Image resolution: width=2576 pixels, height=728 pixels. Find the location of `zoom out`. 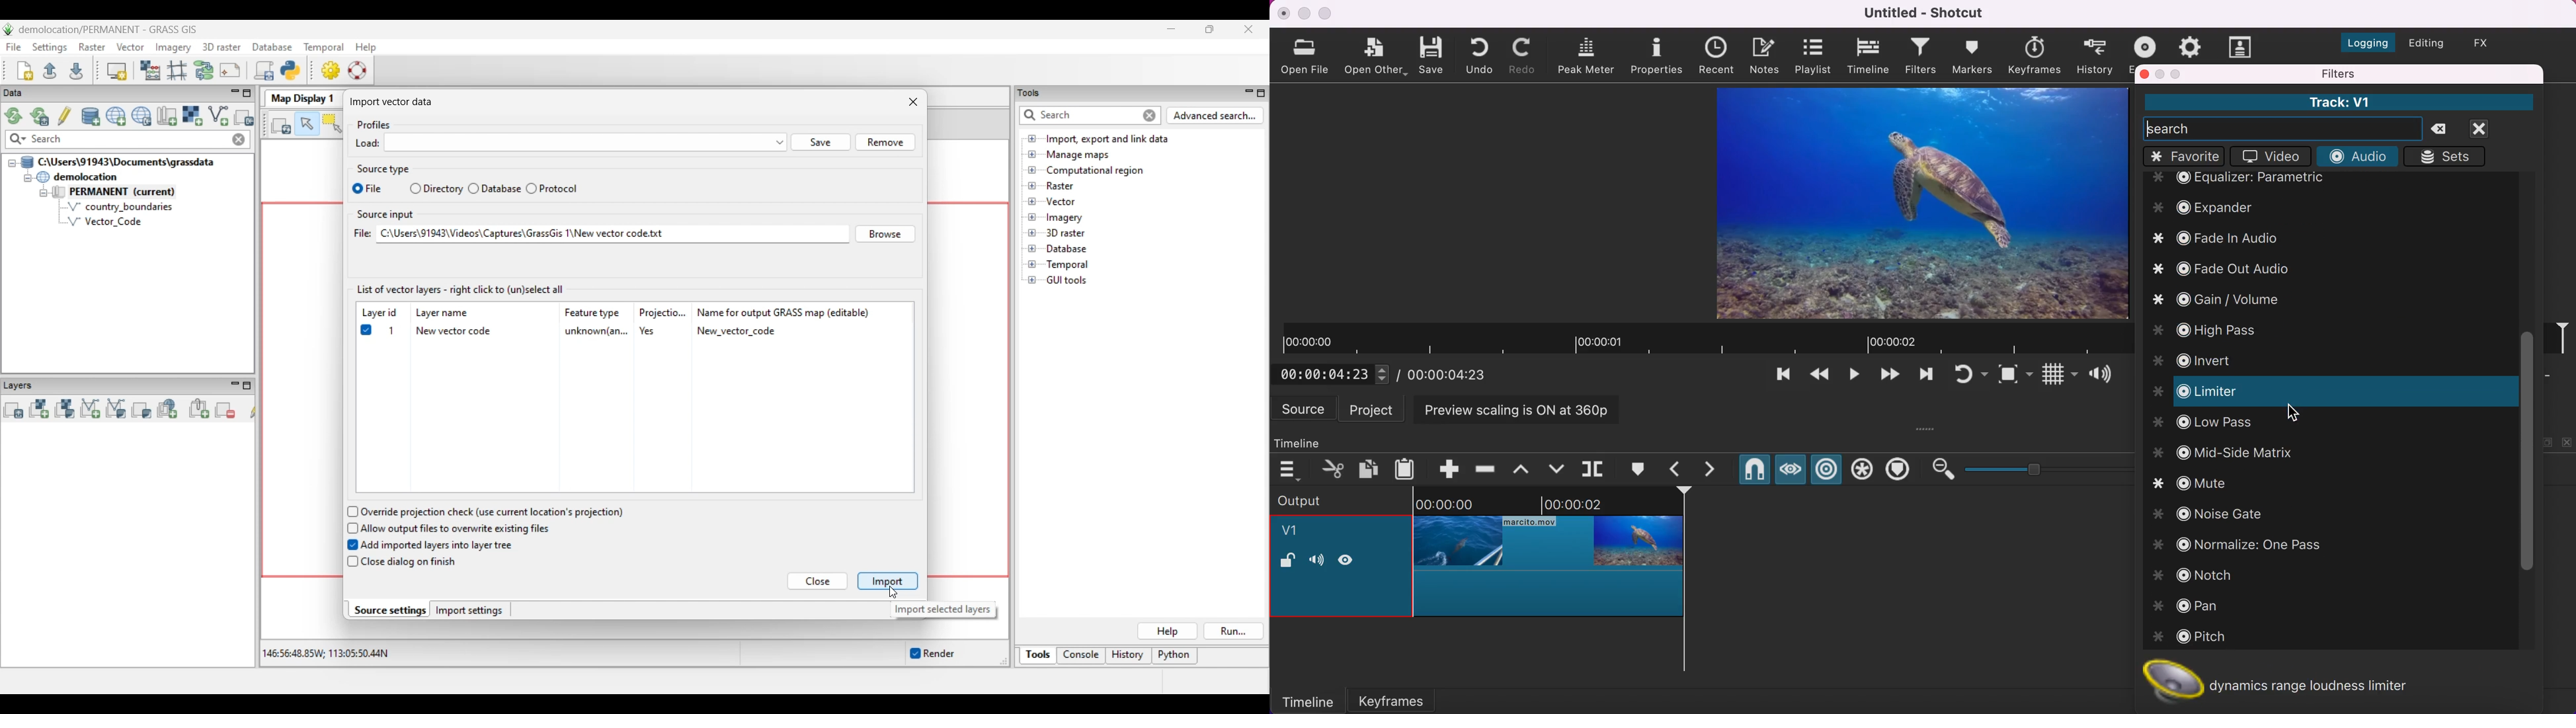

zoom out is located at coordinates (1942, 469).